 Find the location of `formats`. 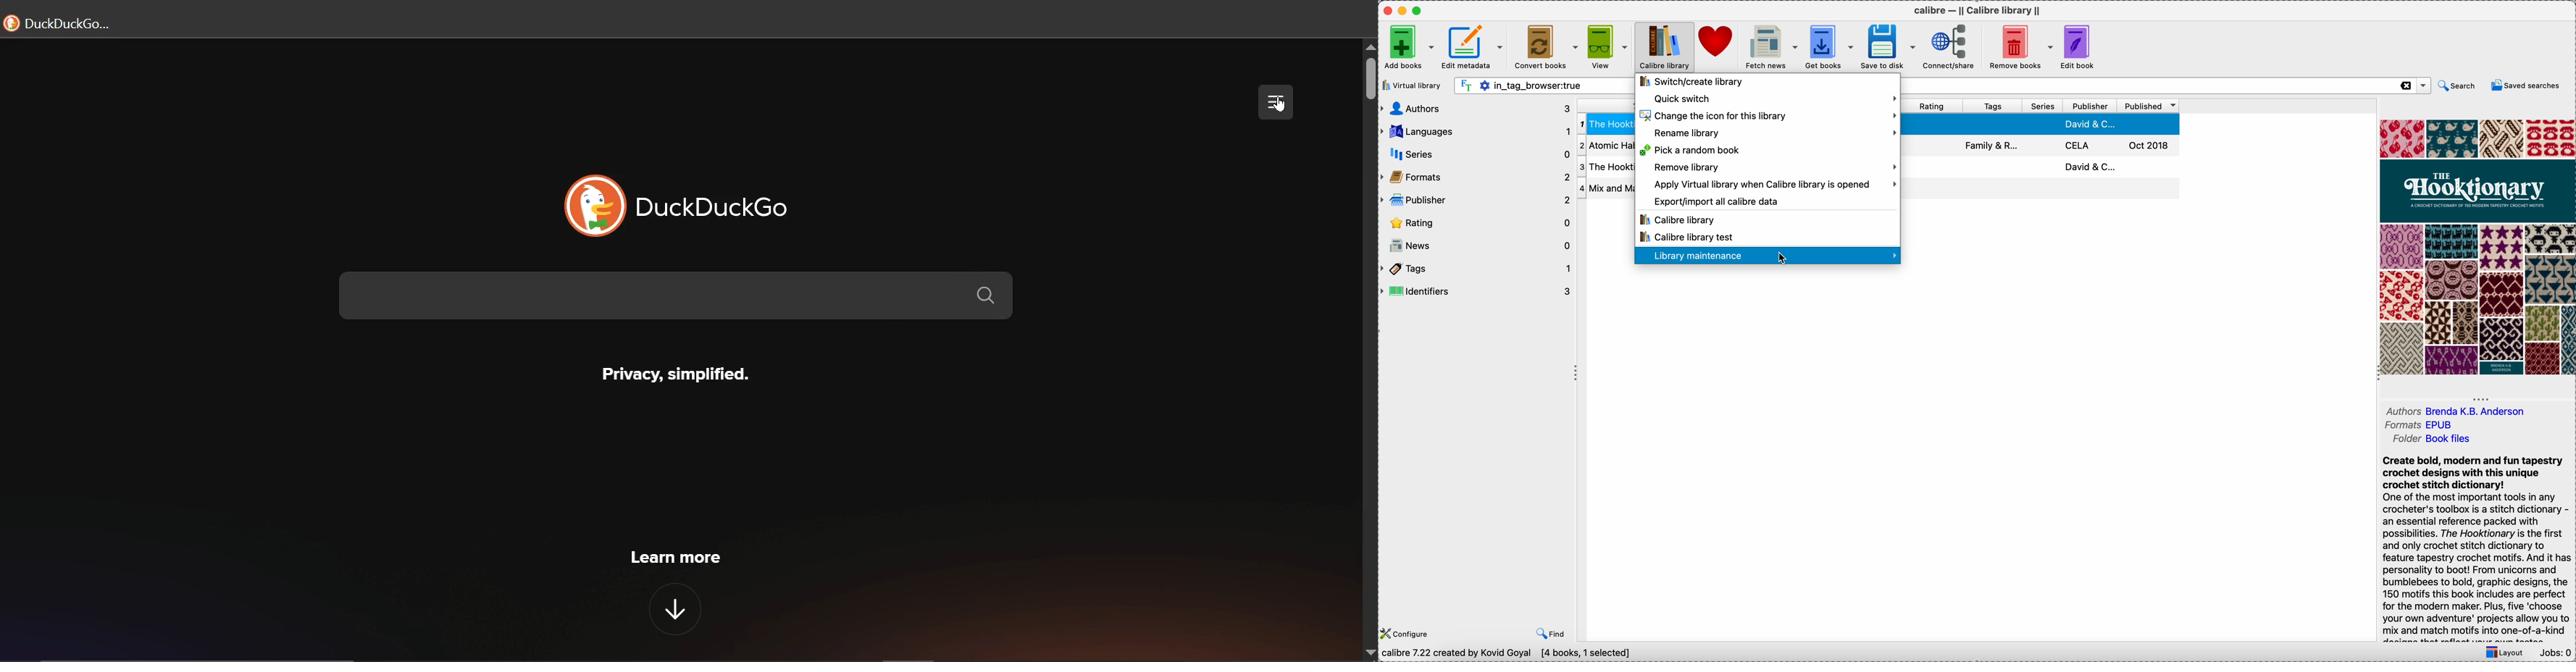

formats is located at coordinates (2423, 425).